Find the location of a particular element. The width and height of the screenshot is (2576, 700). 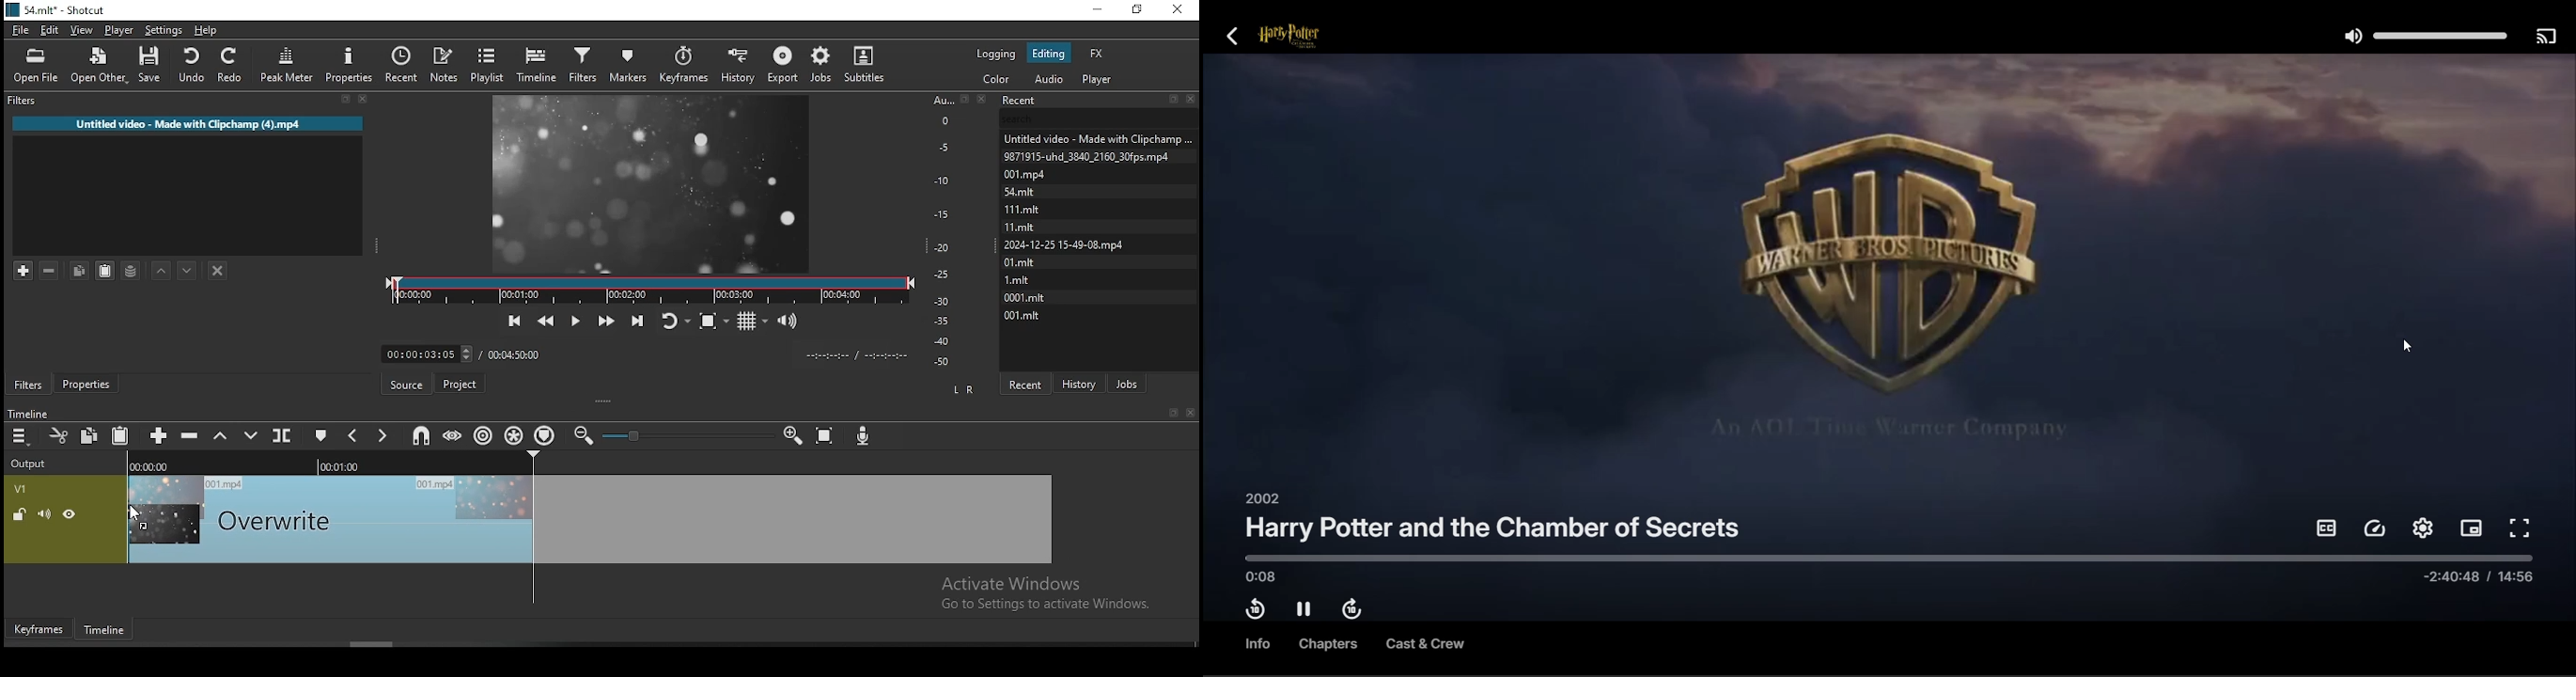

properties is located at coordinates (352, 67).